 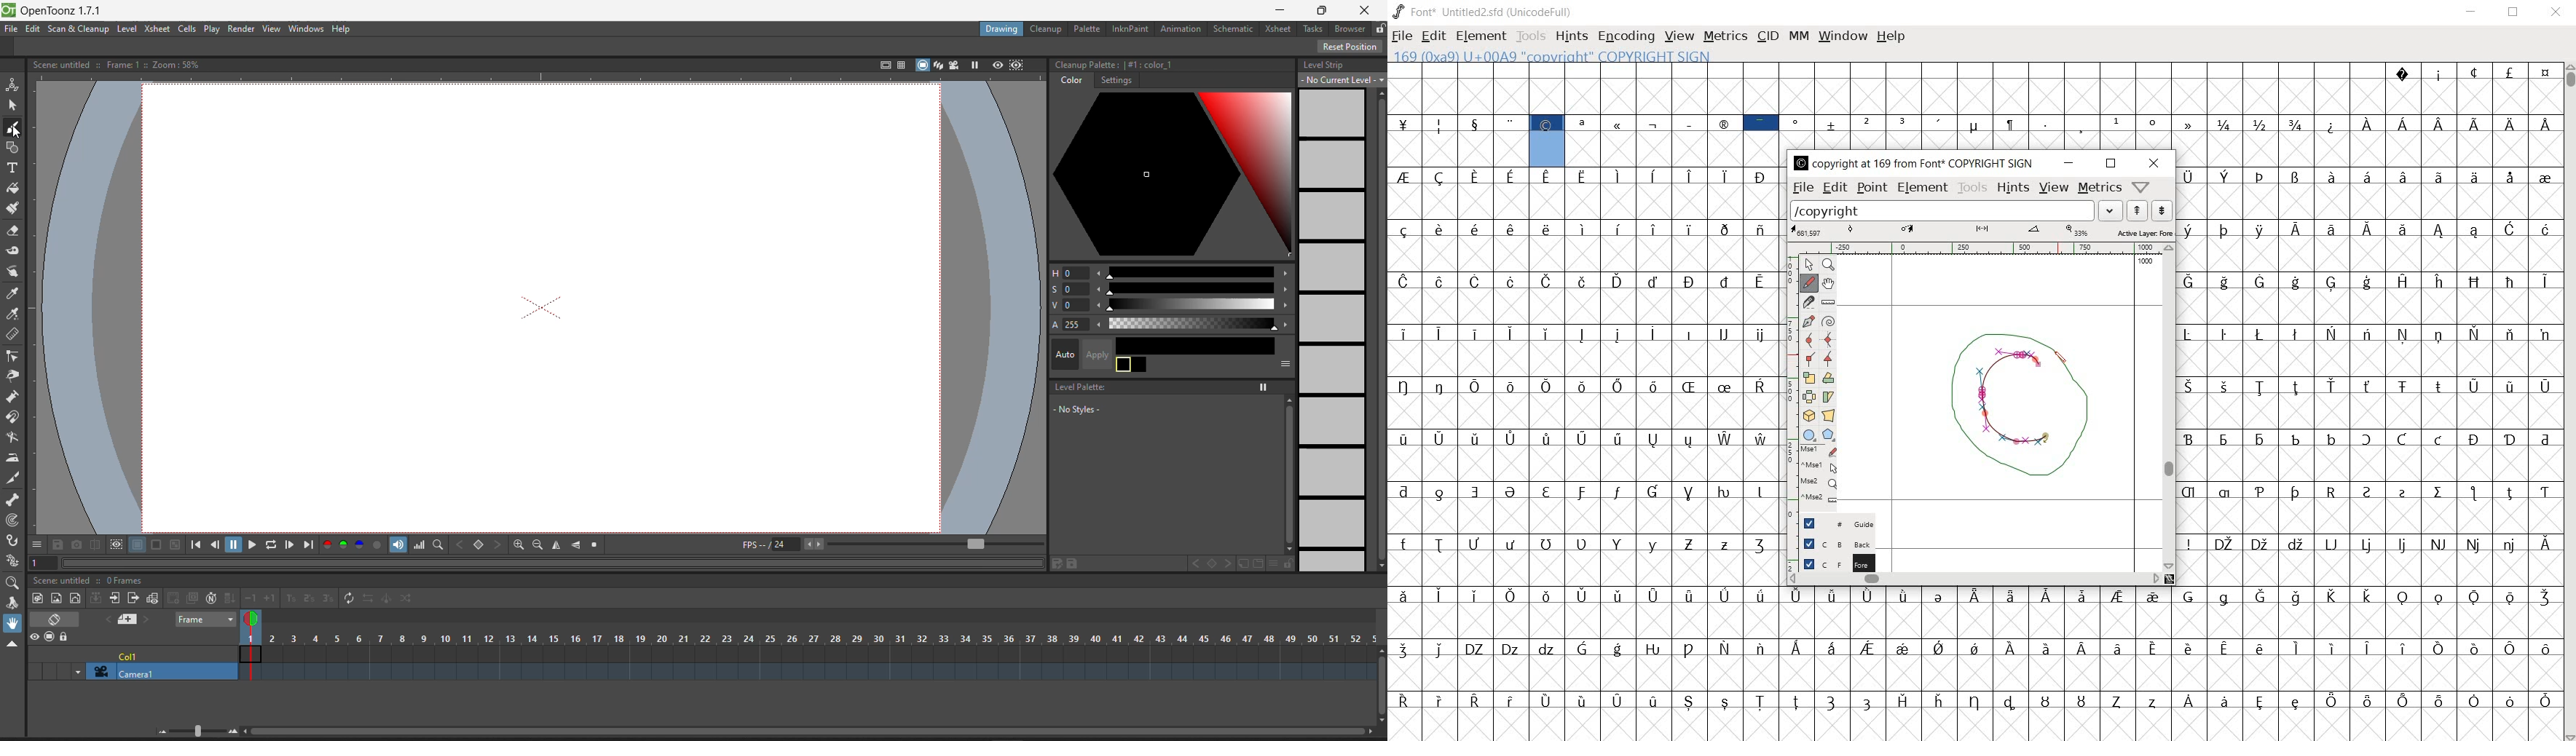 What do you see at coordinates (1829, 321) in the screenshot?
I see `change whether spiro is active or not` at bounding box center [1829, 321].